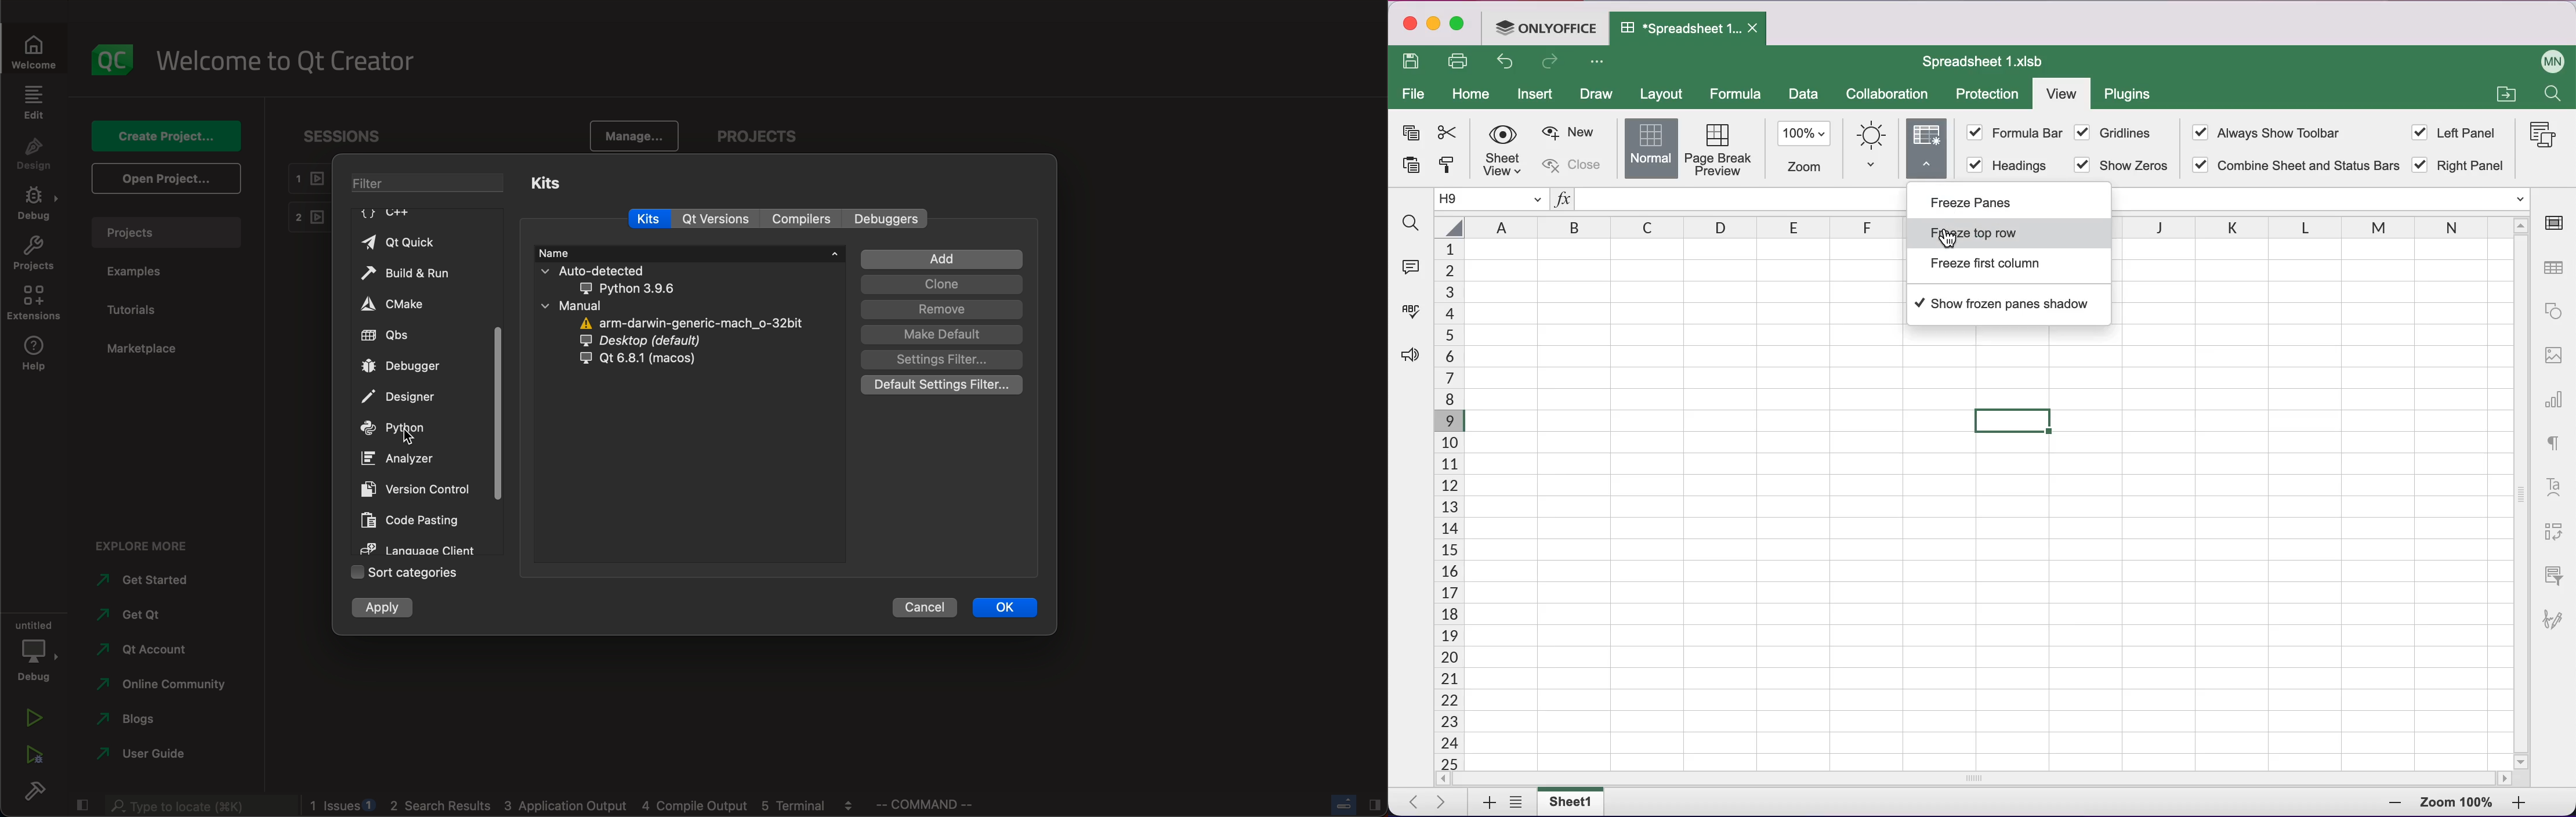 The width and height of the screenshot is (2576, 840). Describe the element at coordinates (1928, 151) in the screenshot. I see `fraze panes` at that location.